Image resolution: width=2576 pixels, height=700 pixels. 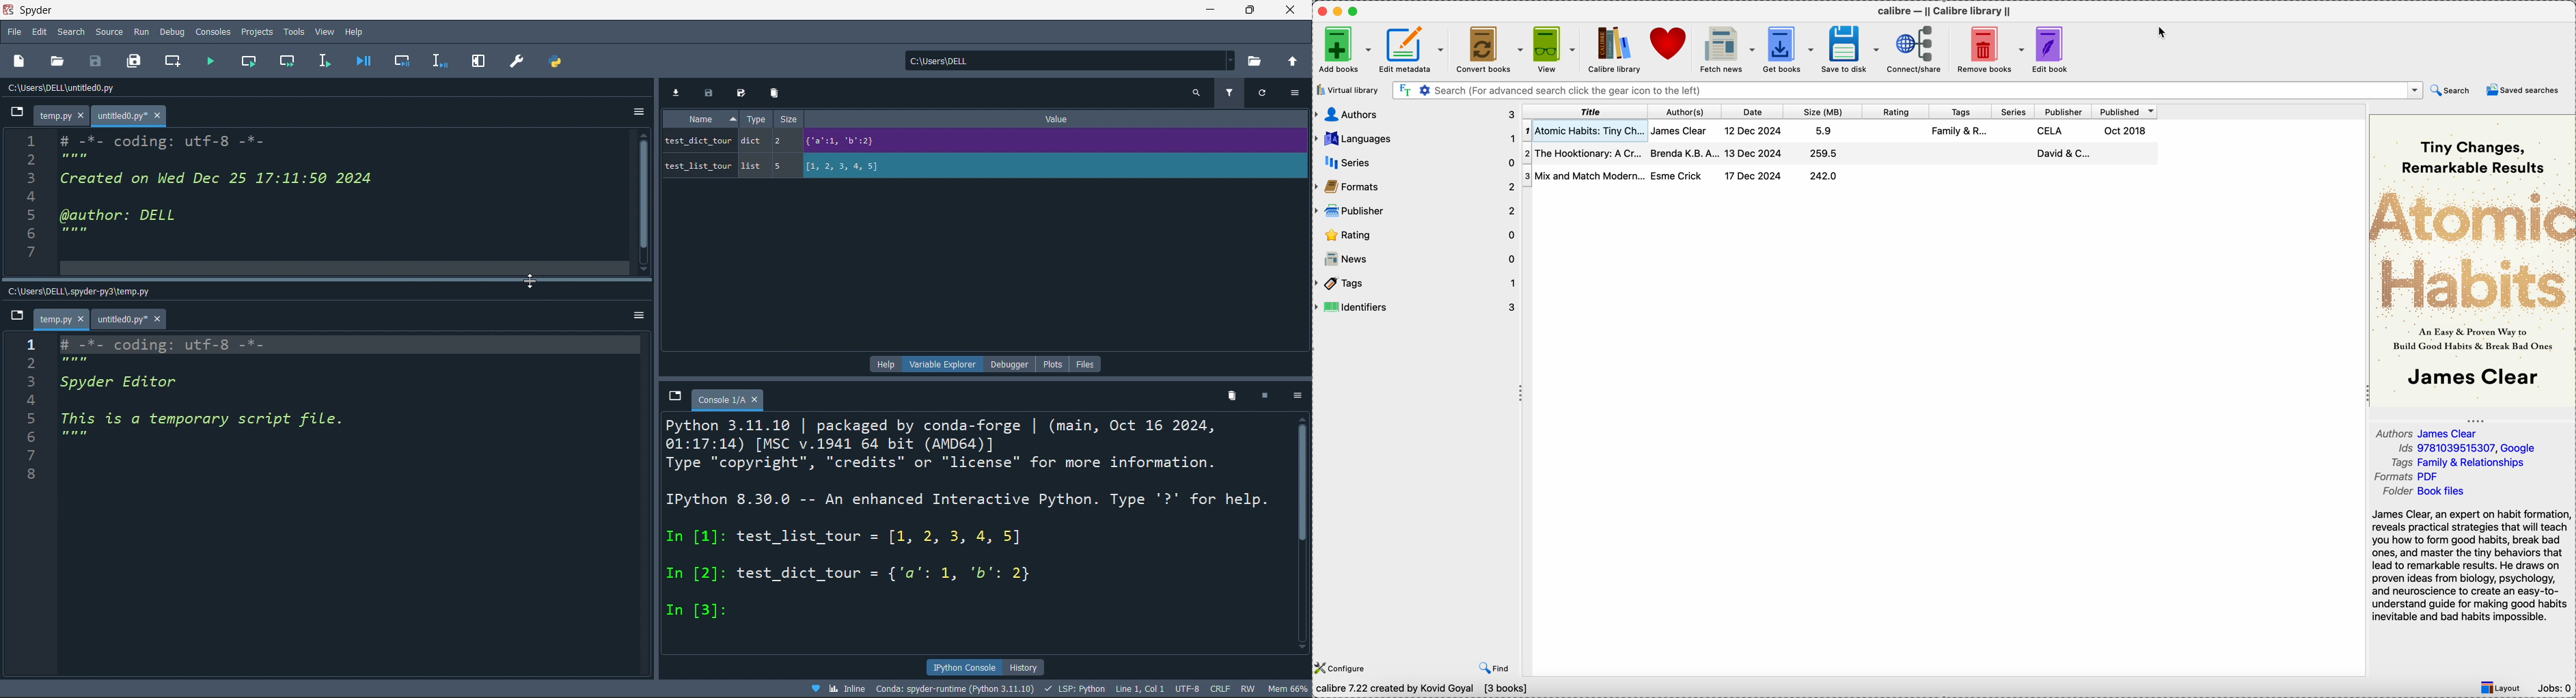 What do you see at coordinates (39, 197) in the screenshot?
I see `4` at bounding box center [39, 197].